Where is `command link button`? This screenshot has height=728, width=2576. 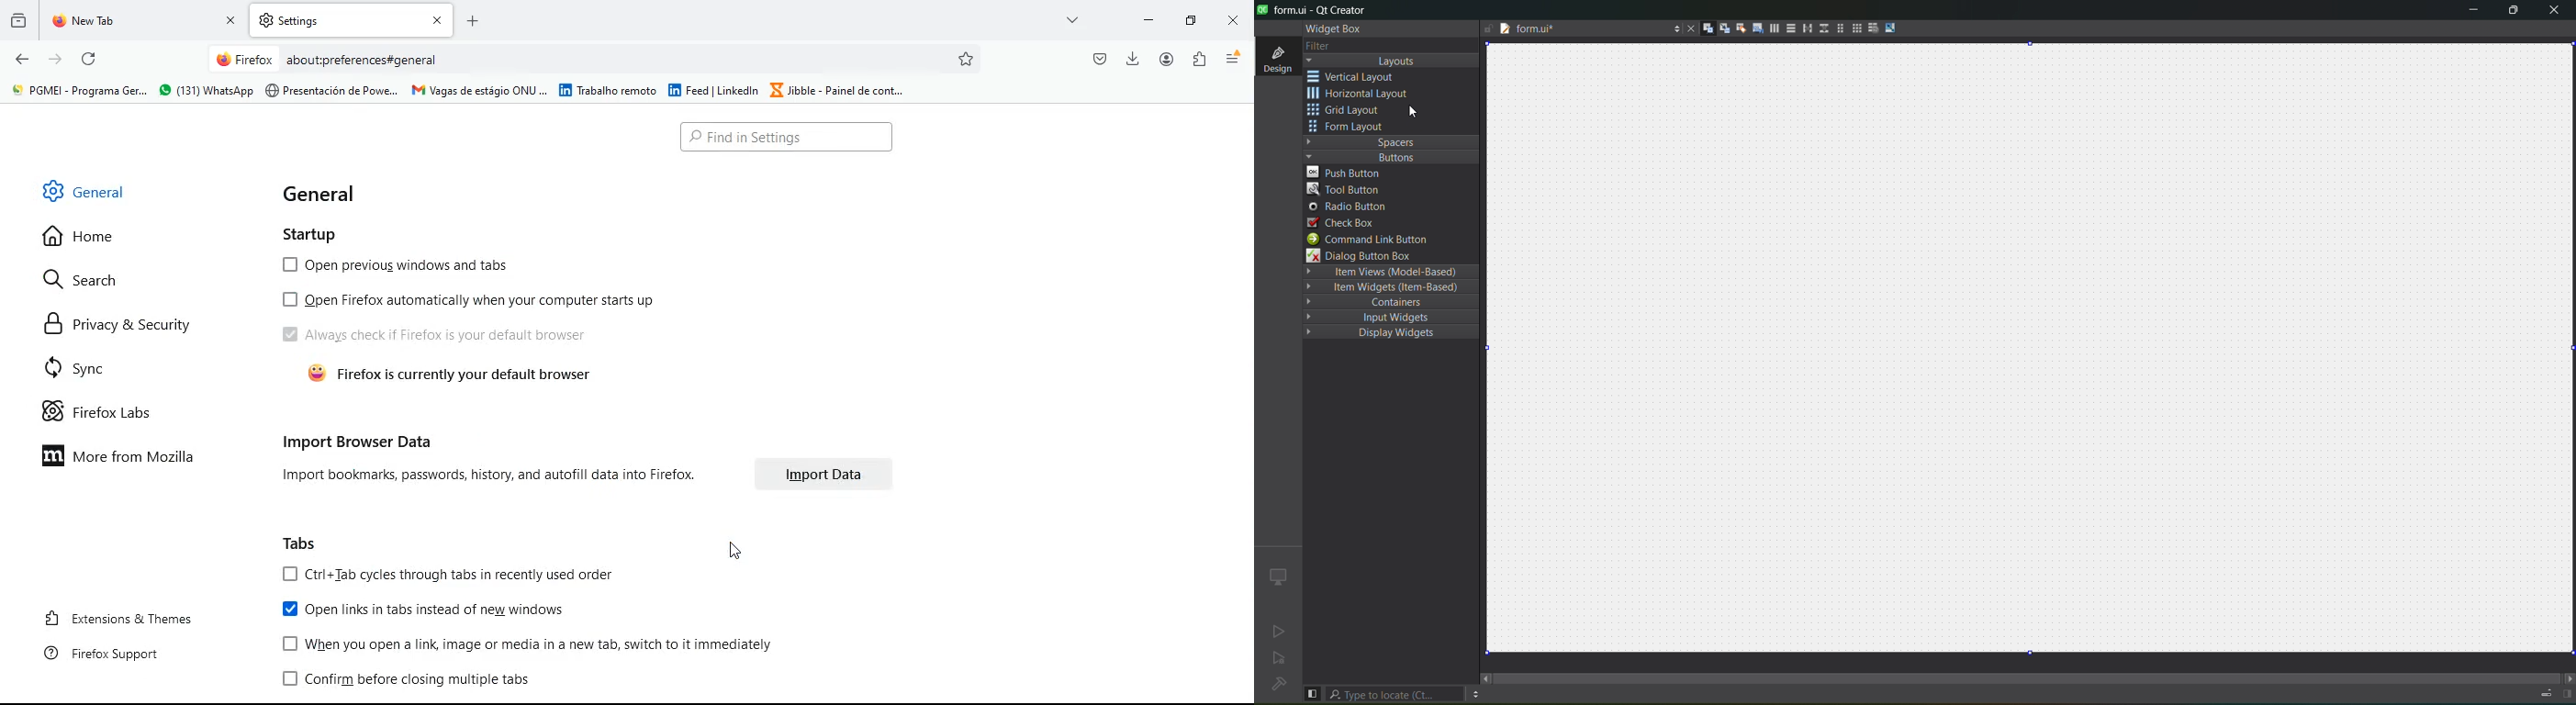
command link button is located at coordinates (1376, 240).